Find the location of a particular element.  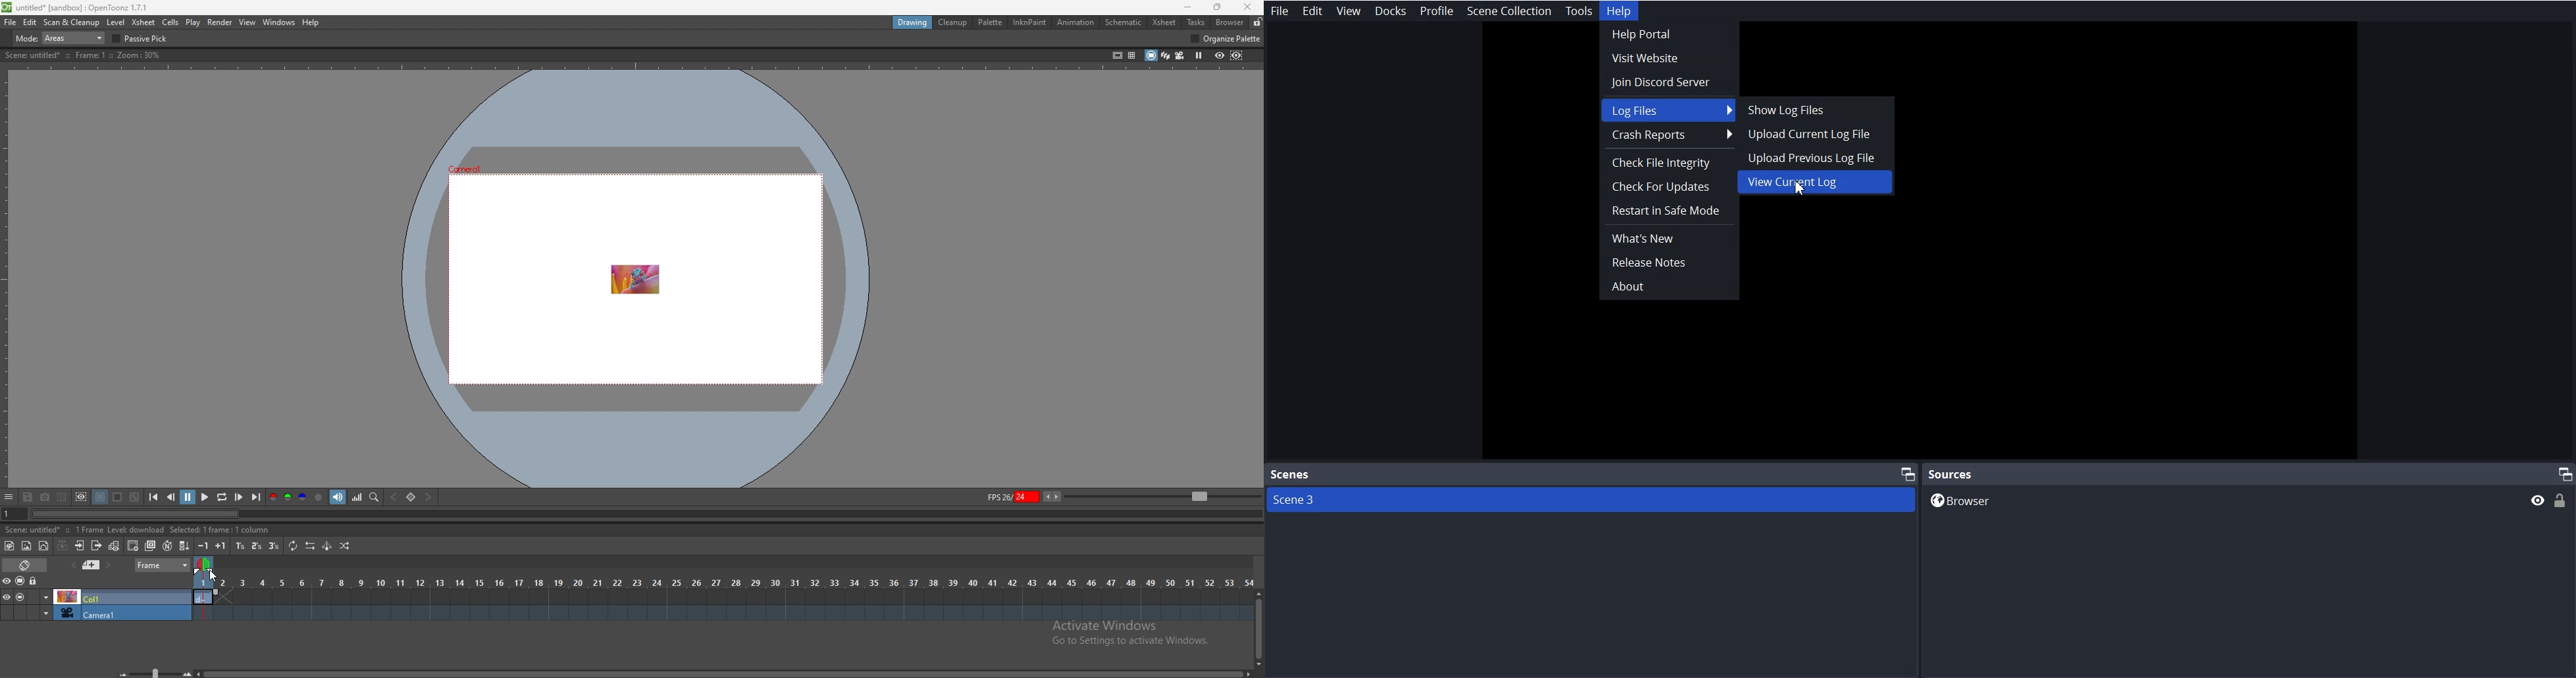

add memo is located at coordinates (73, 565).